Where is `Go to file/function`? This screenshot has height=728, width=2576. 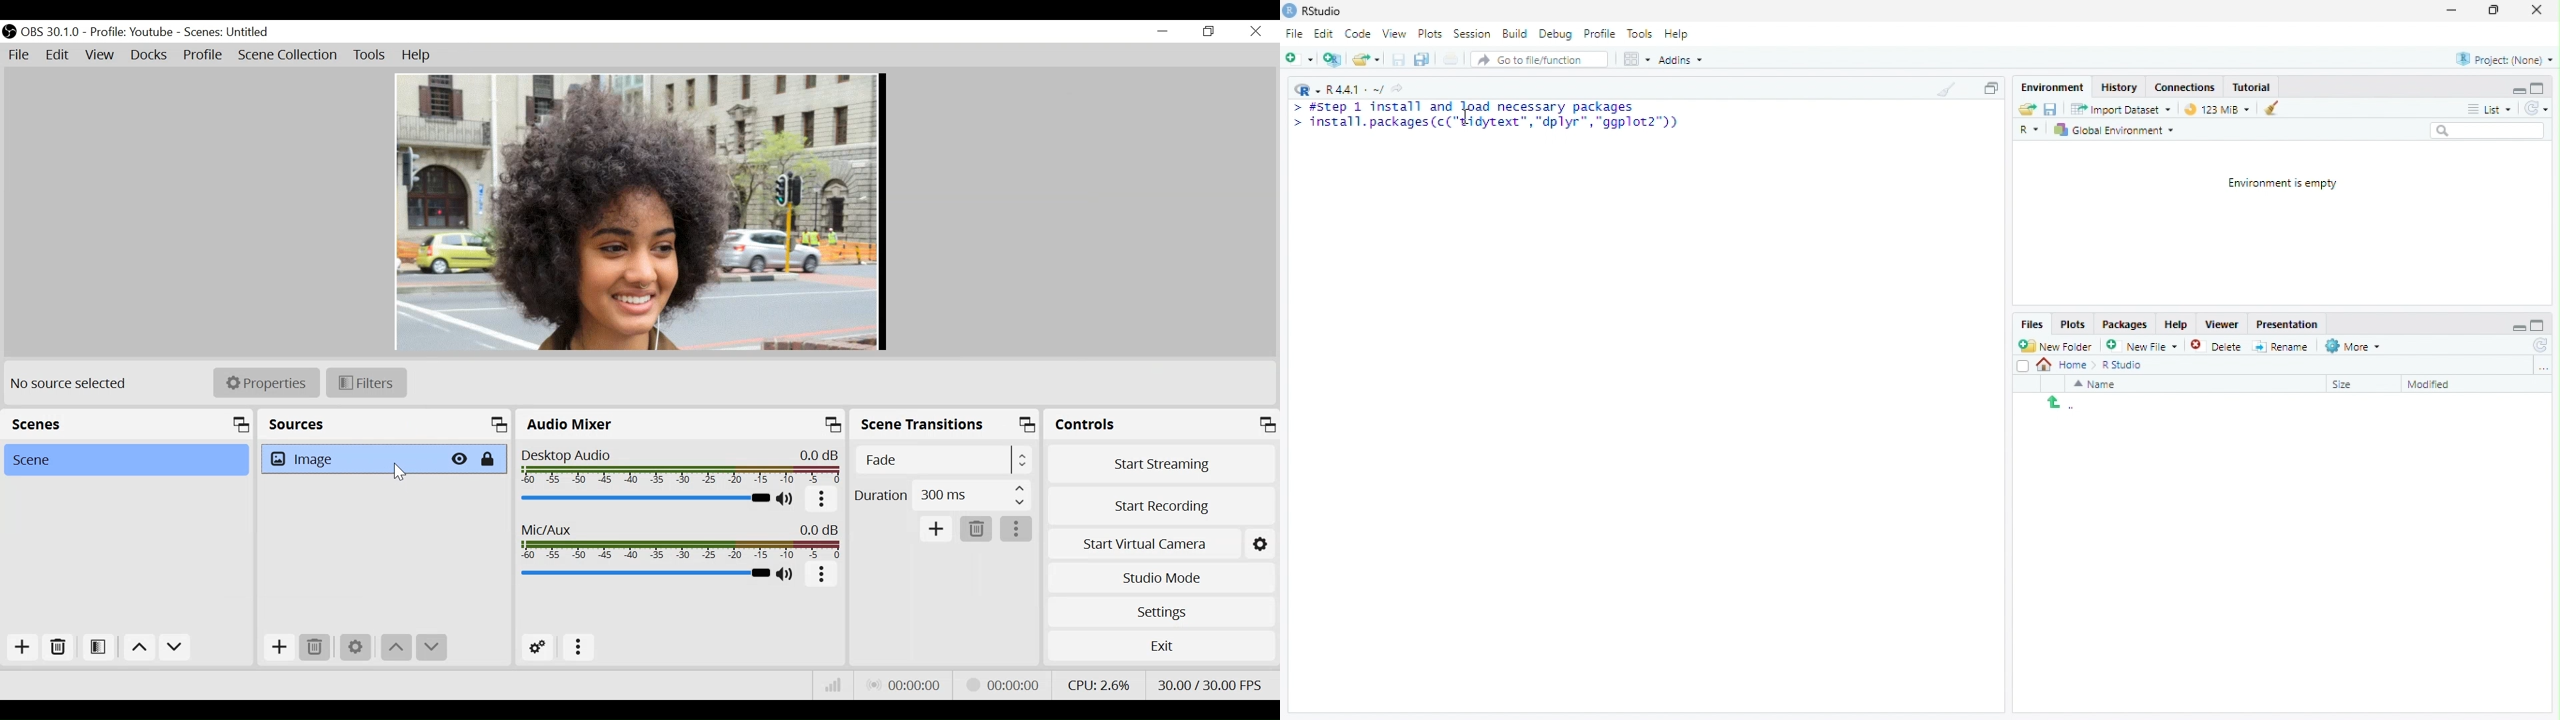 Go to file/function is located at coordinates (1532, 60).